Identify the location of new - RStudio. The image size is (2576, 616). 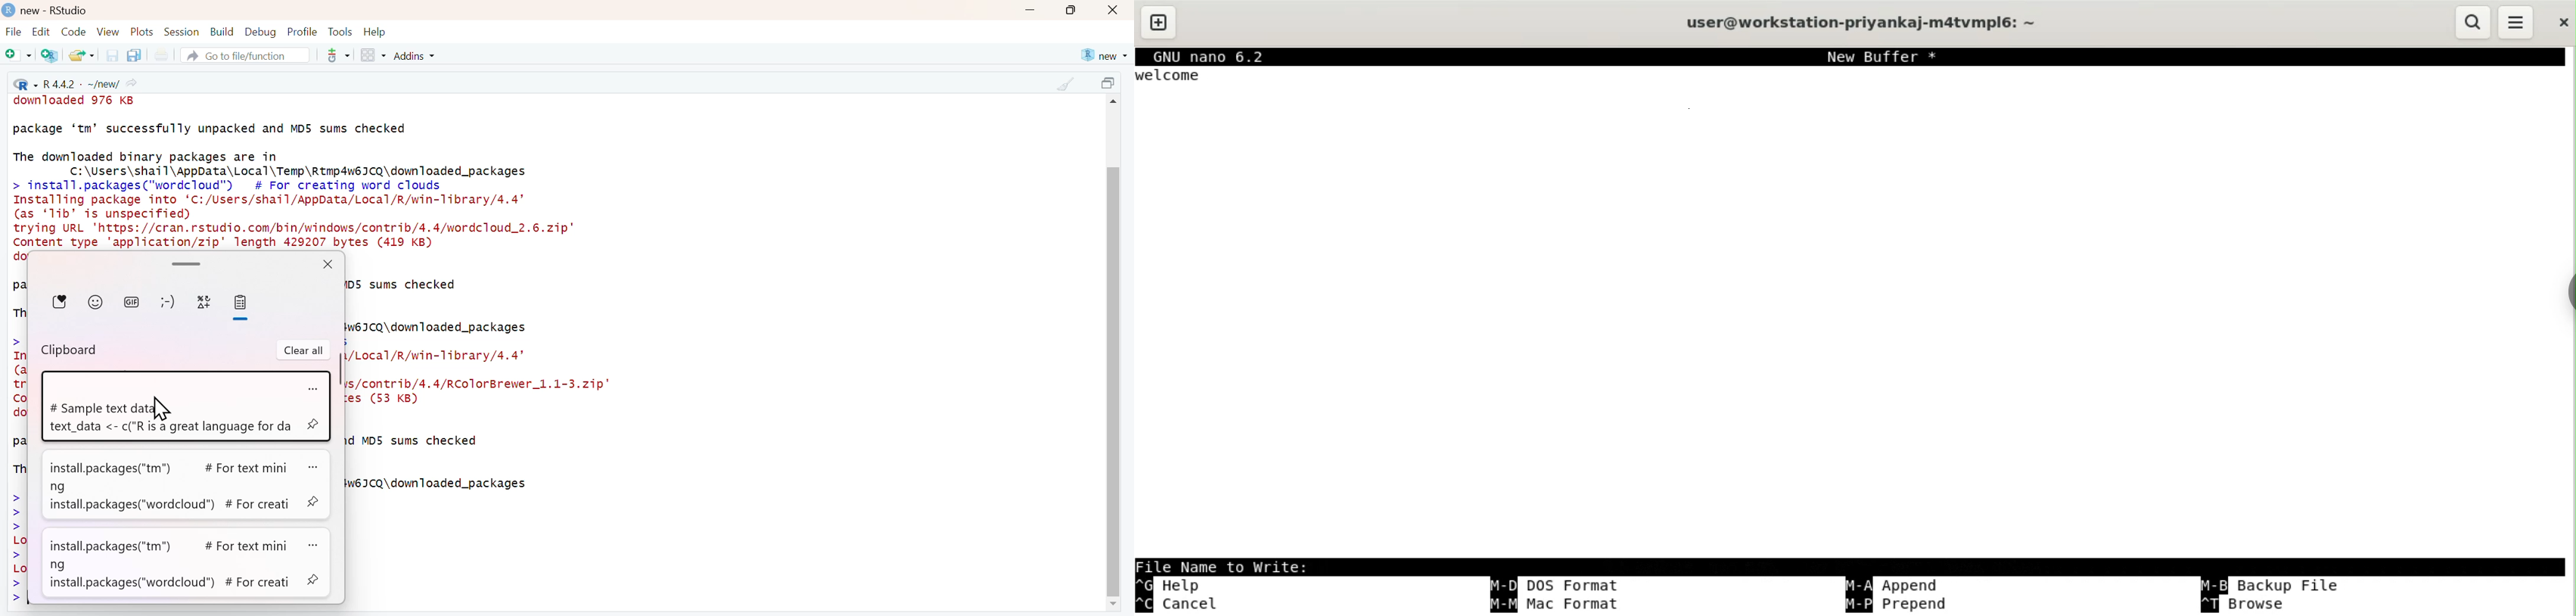
(57, 11).